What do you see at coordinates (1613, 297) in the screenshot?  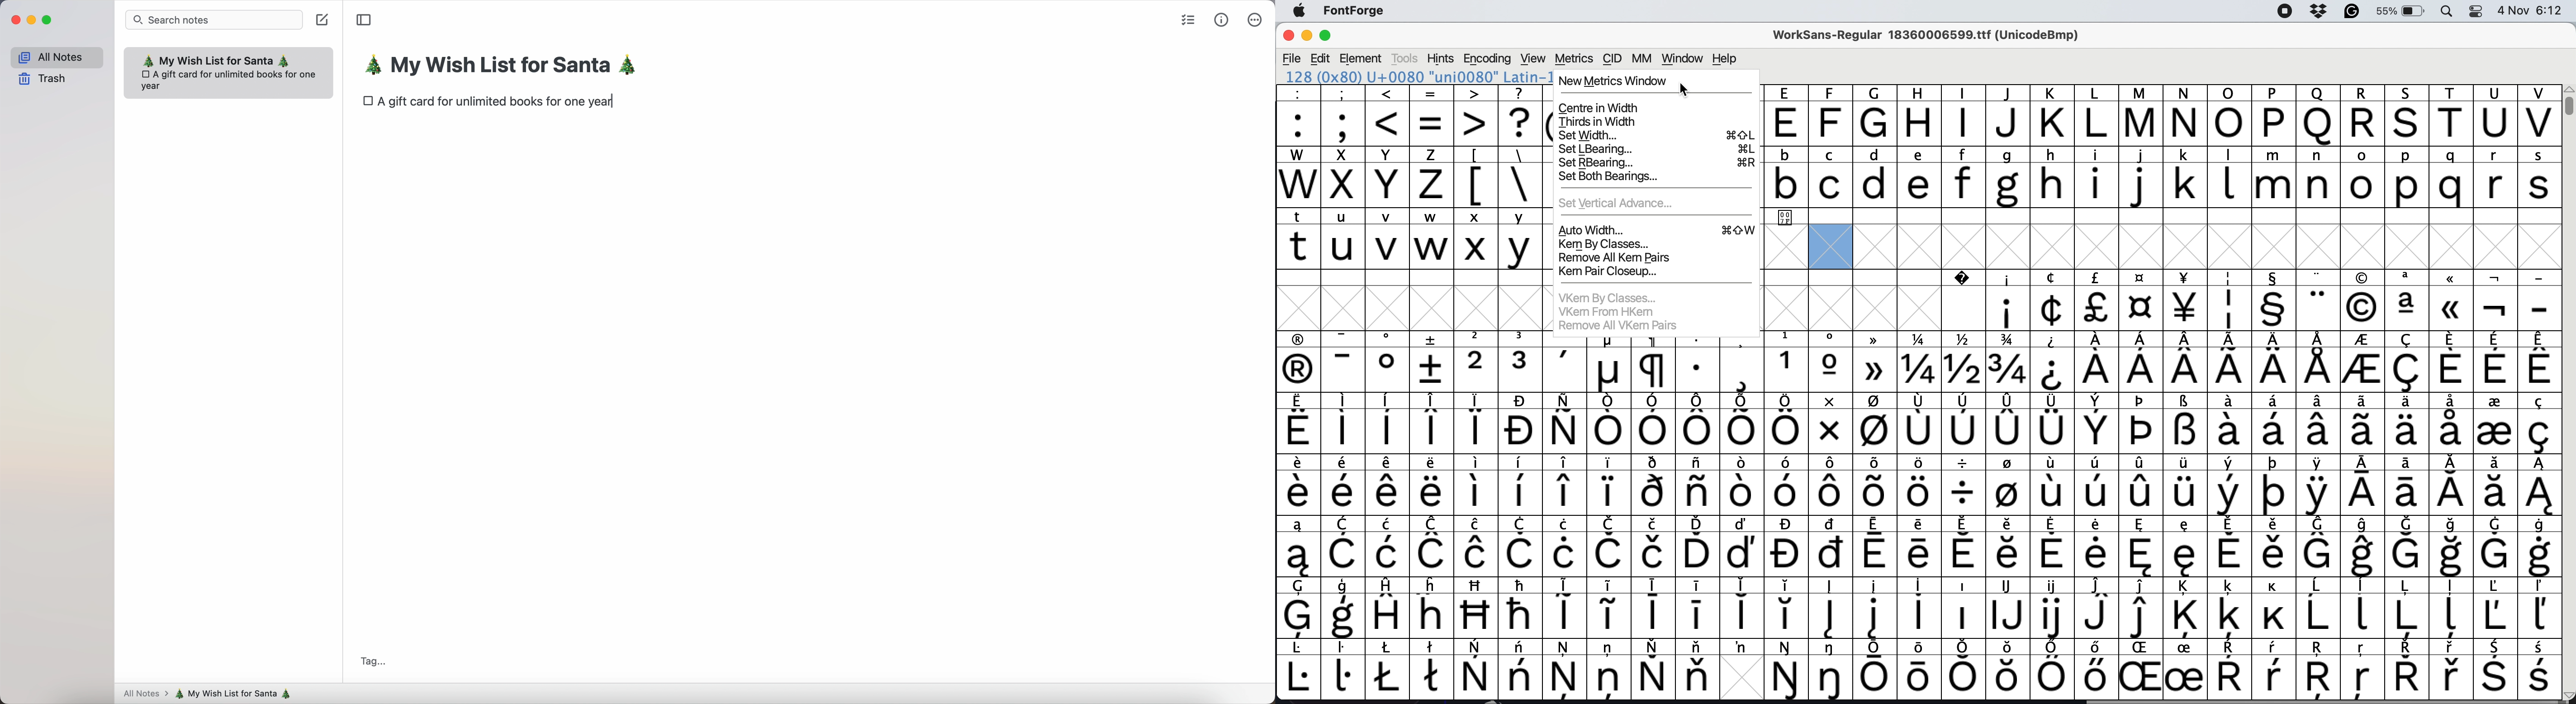 I see `vkern by classes` at bounding box center [1613, 297].